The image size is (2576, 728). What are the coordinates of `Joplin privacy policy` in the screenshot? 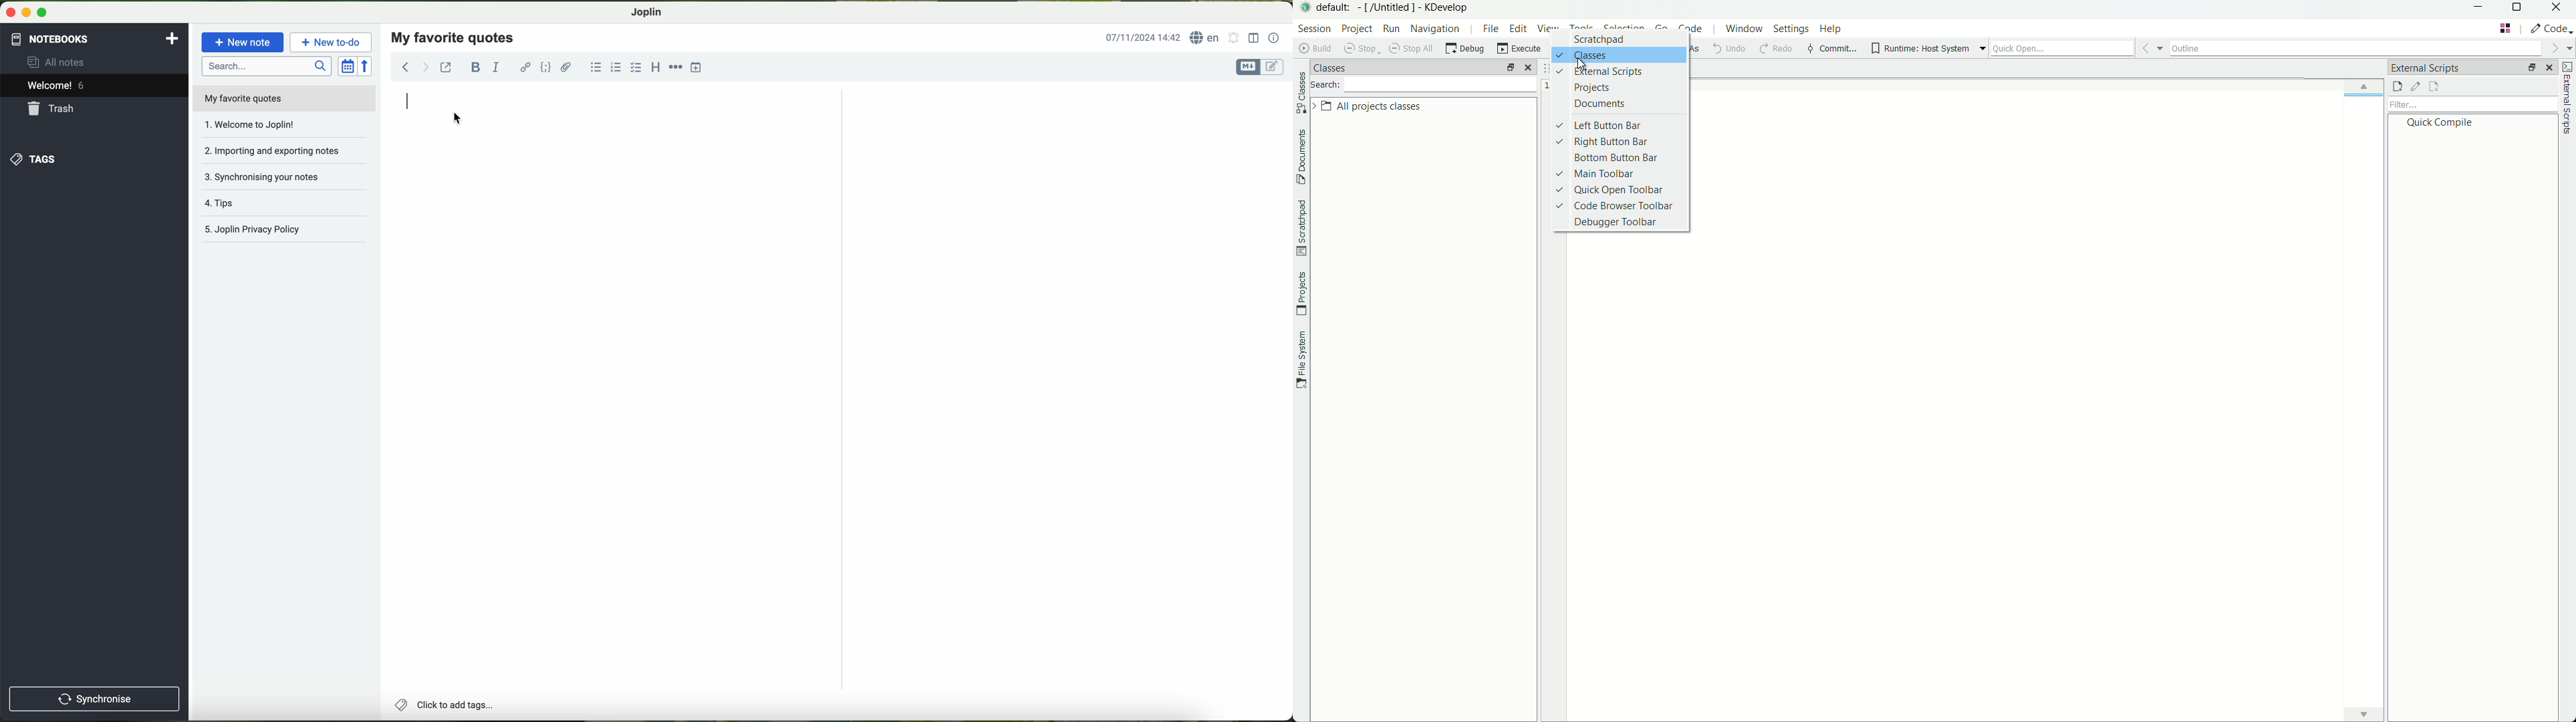 It's located at (279, 230).